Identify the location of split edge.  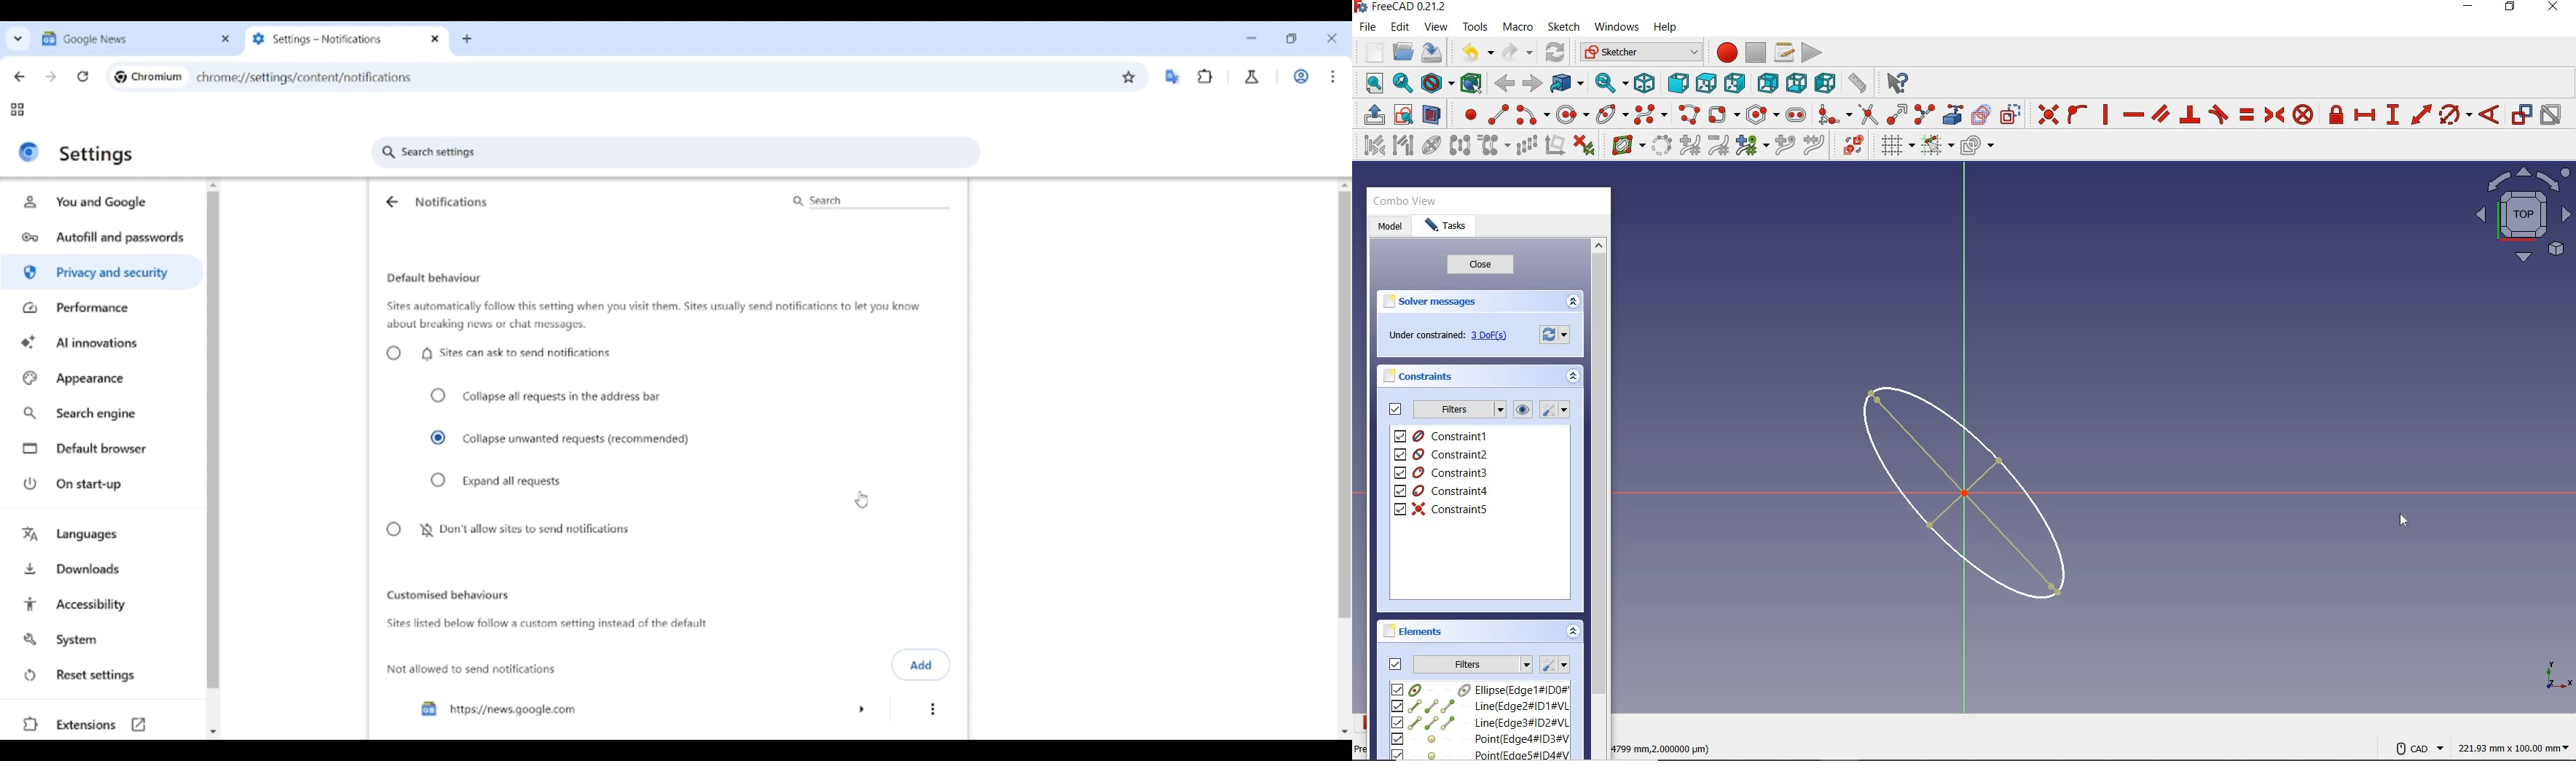
(1925, 114).